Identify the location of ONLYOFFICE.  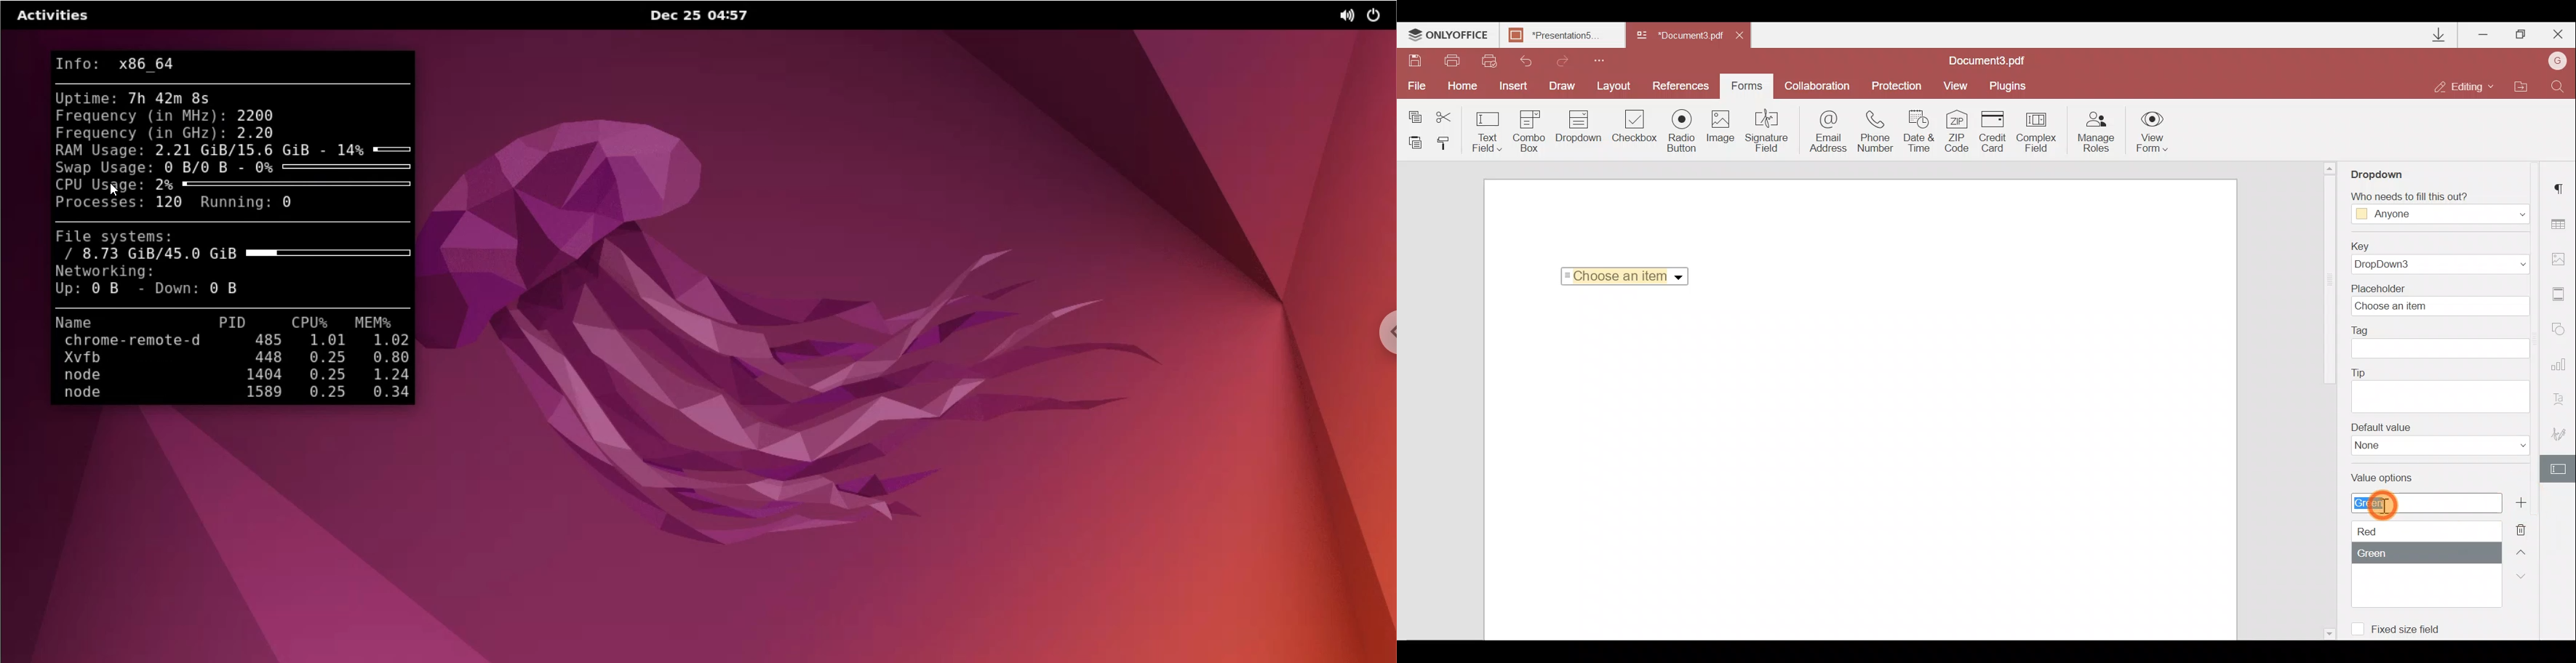
(1449, 37).